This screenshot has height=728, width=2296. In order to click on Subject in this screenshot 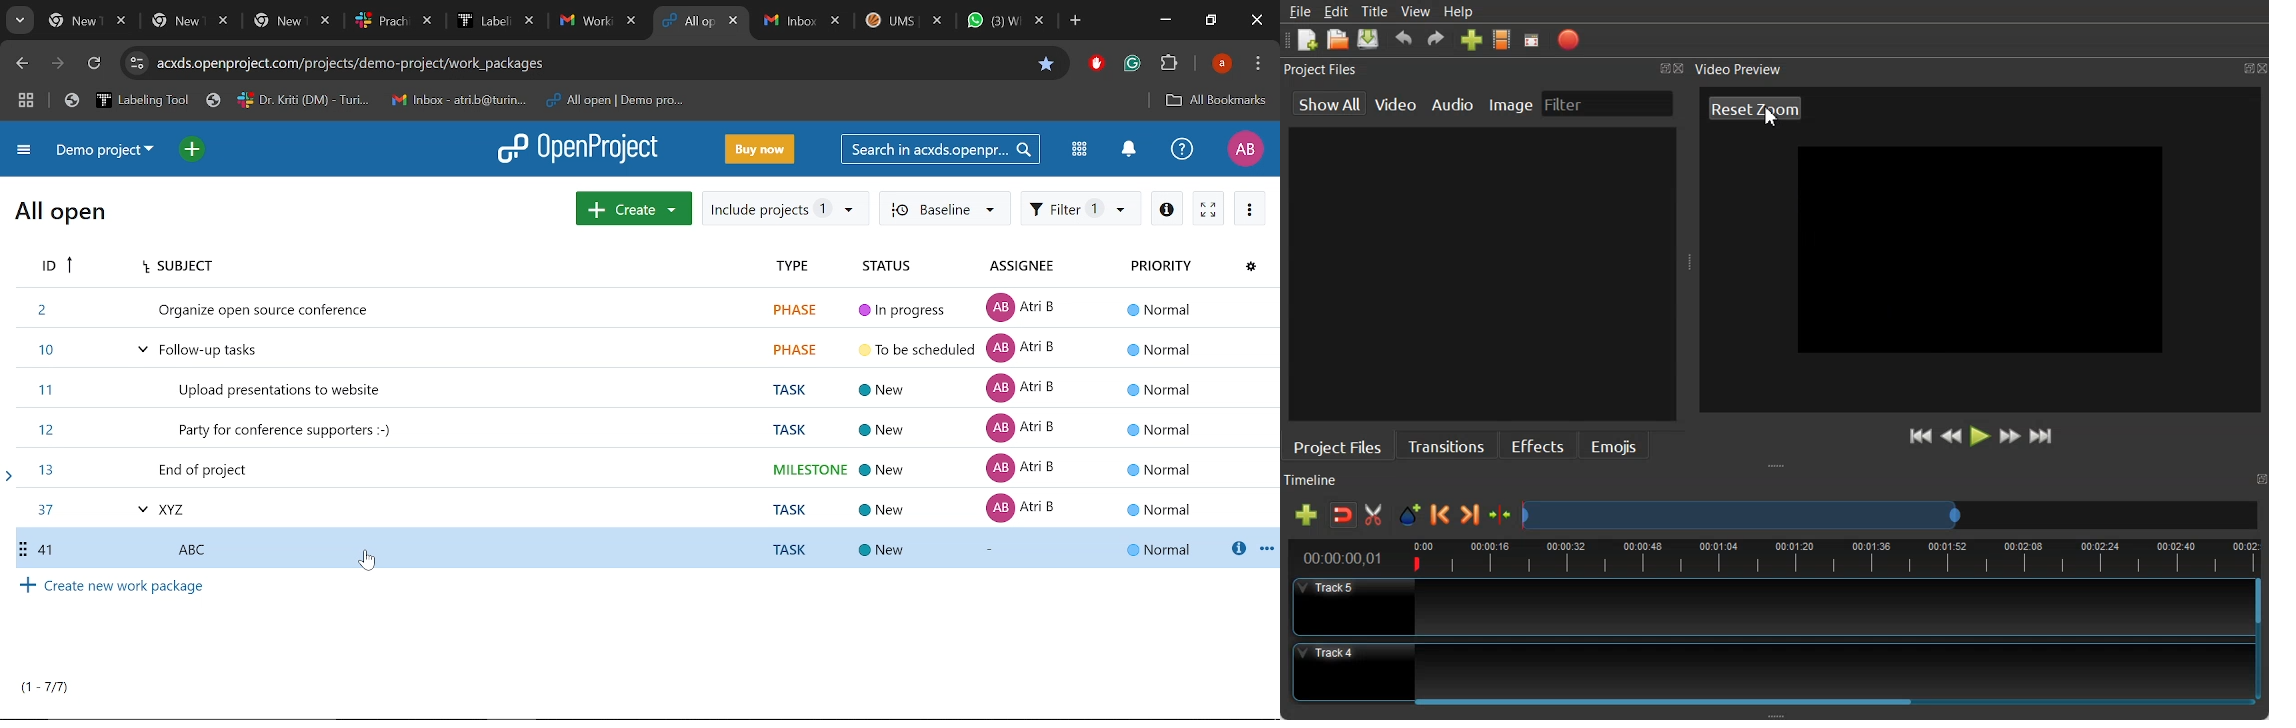, I will do `click(433, 263)`.